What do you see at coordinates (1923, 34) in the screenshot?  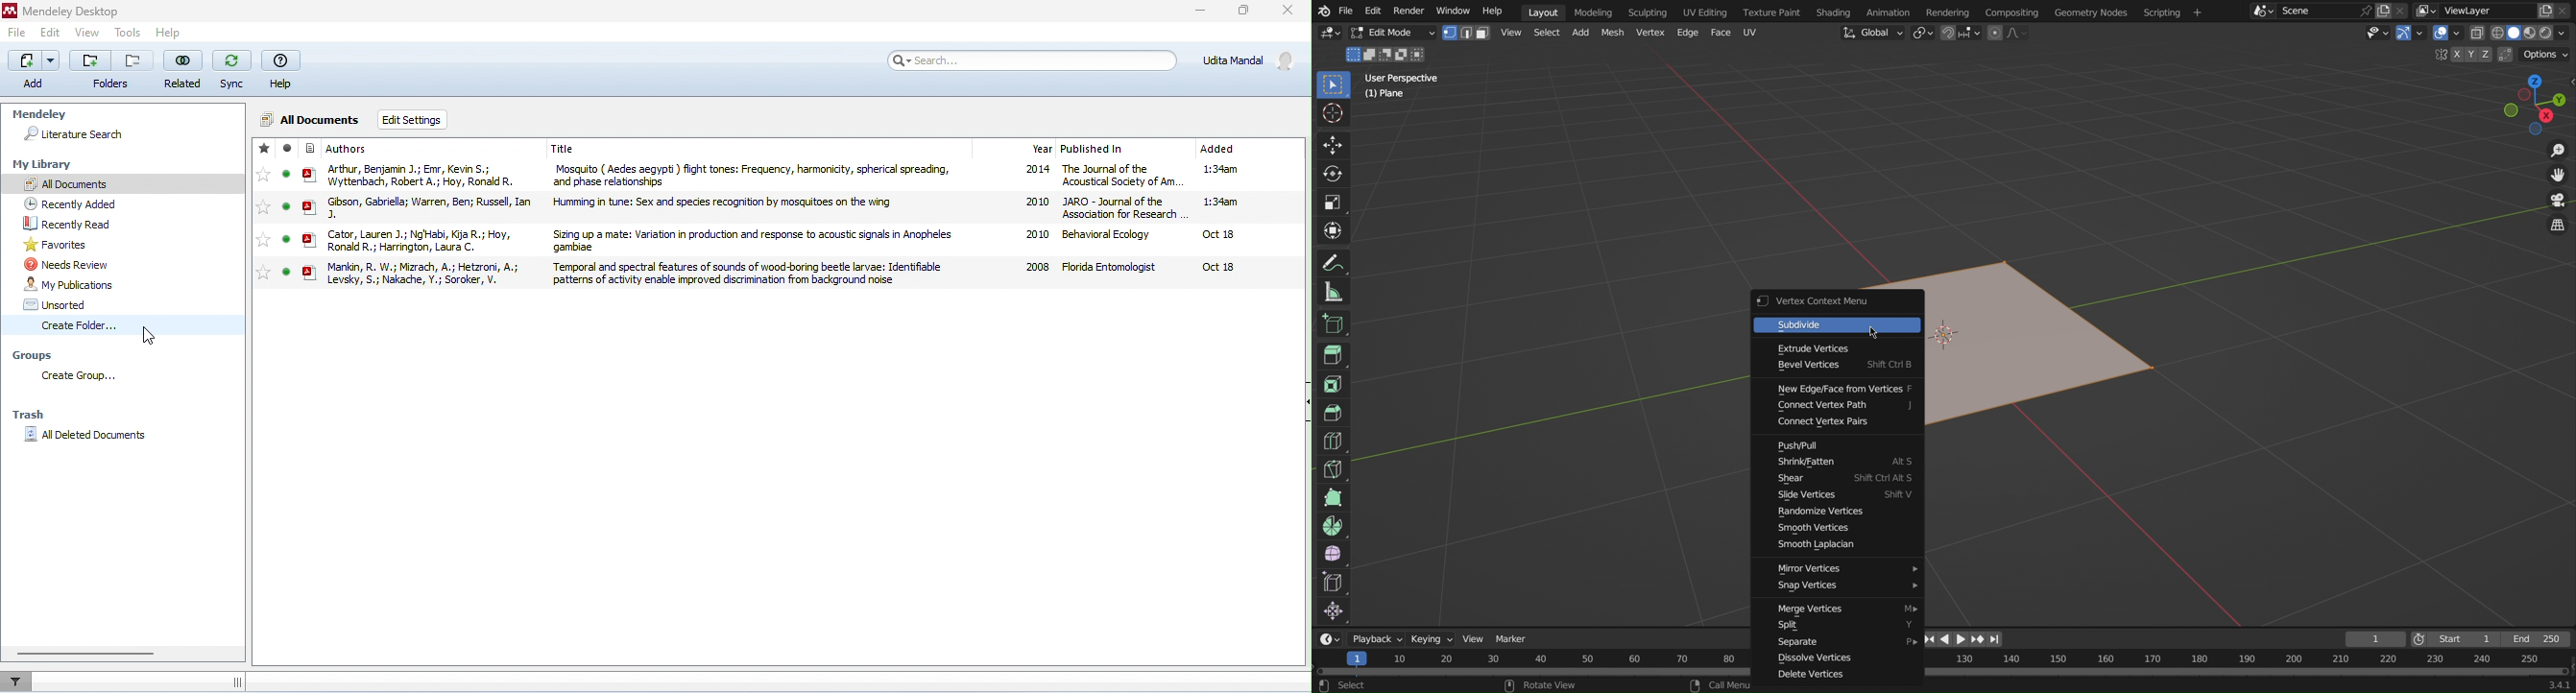 I see `Transform Pivot Point` at bounding box center [1923, 34].